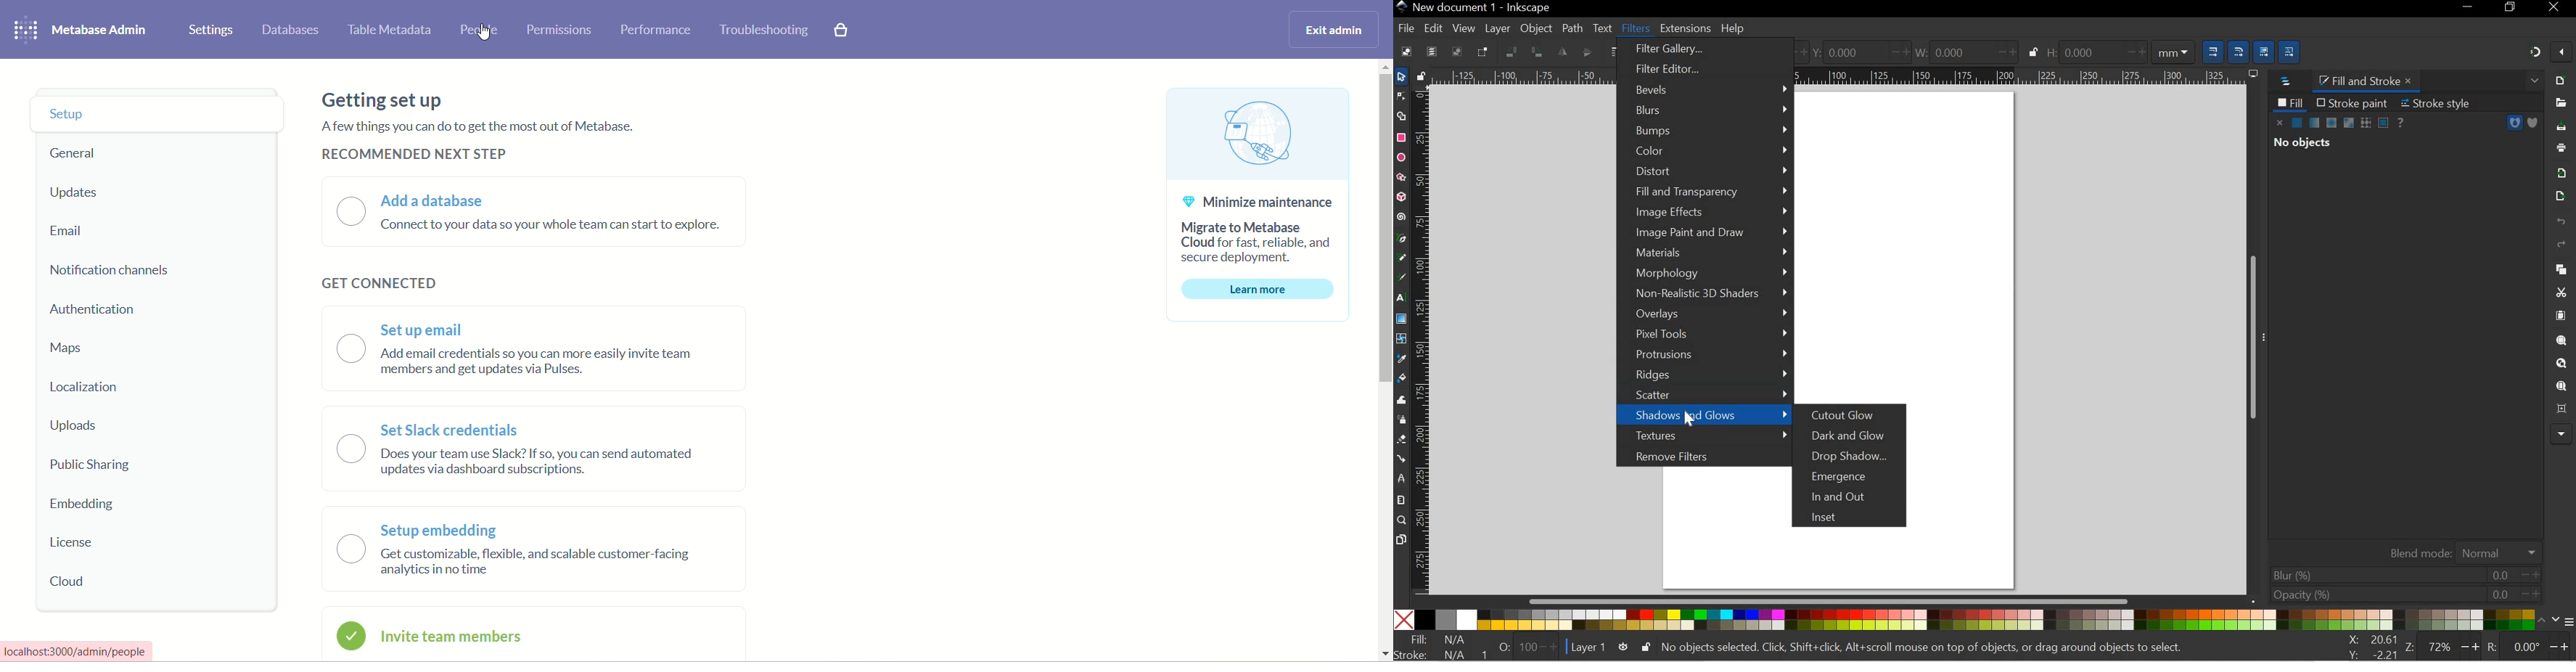 The height and width of the screenshot is (672, 2576). Describe the element at coordinates (2239, 48) in the screenshot. I see `SCALING RECTANGLES` at that location.